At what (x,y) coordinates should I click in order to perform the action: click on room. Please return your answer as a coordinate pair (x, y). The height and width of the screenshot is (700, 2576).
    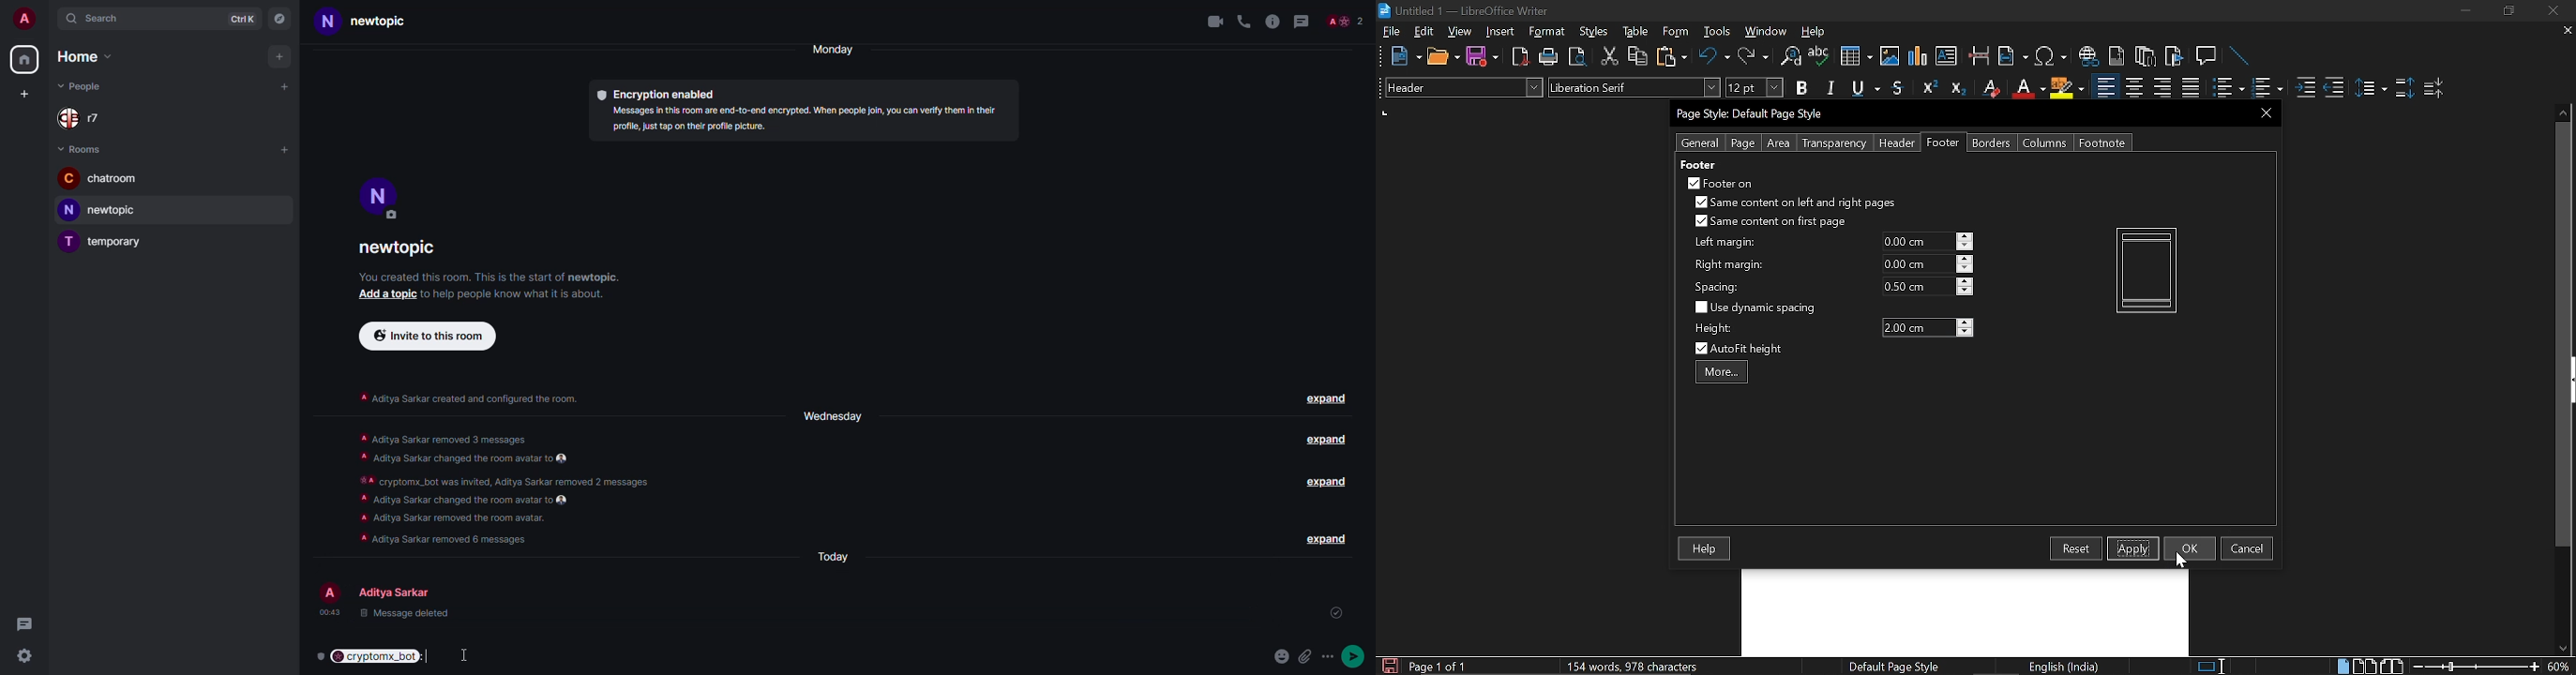
    Looking at the image, I should click on (402, 250).